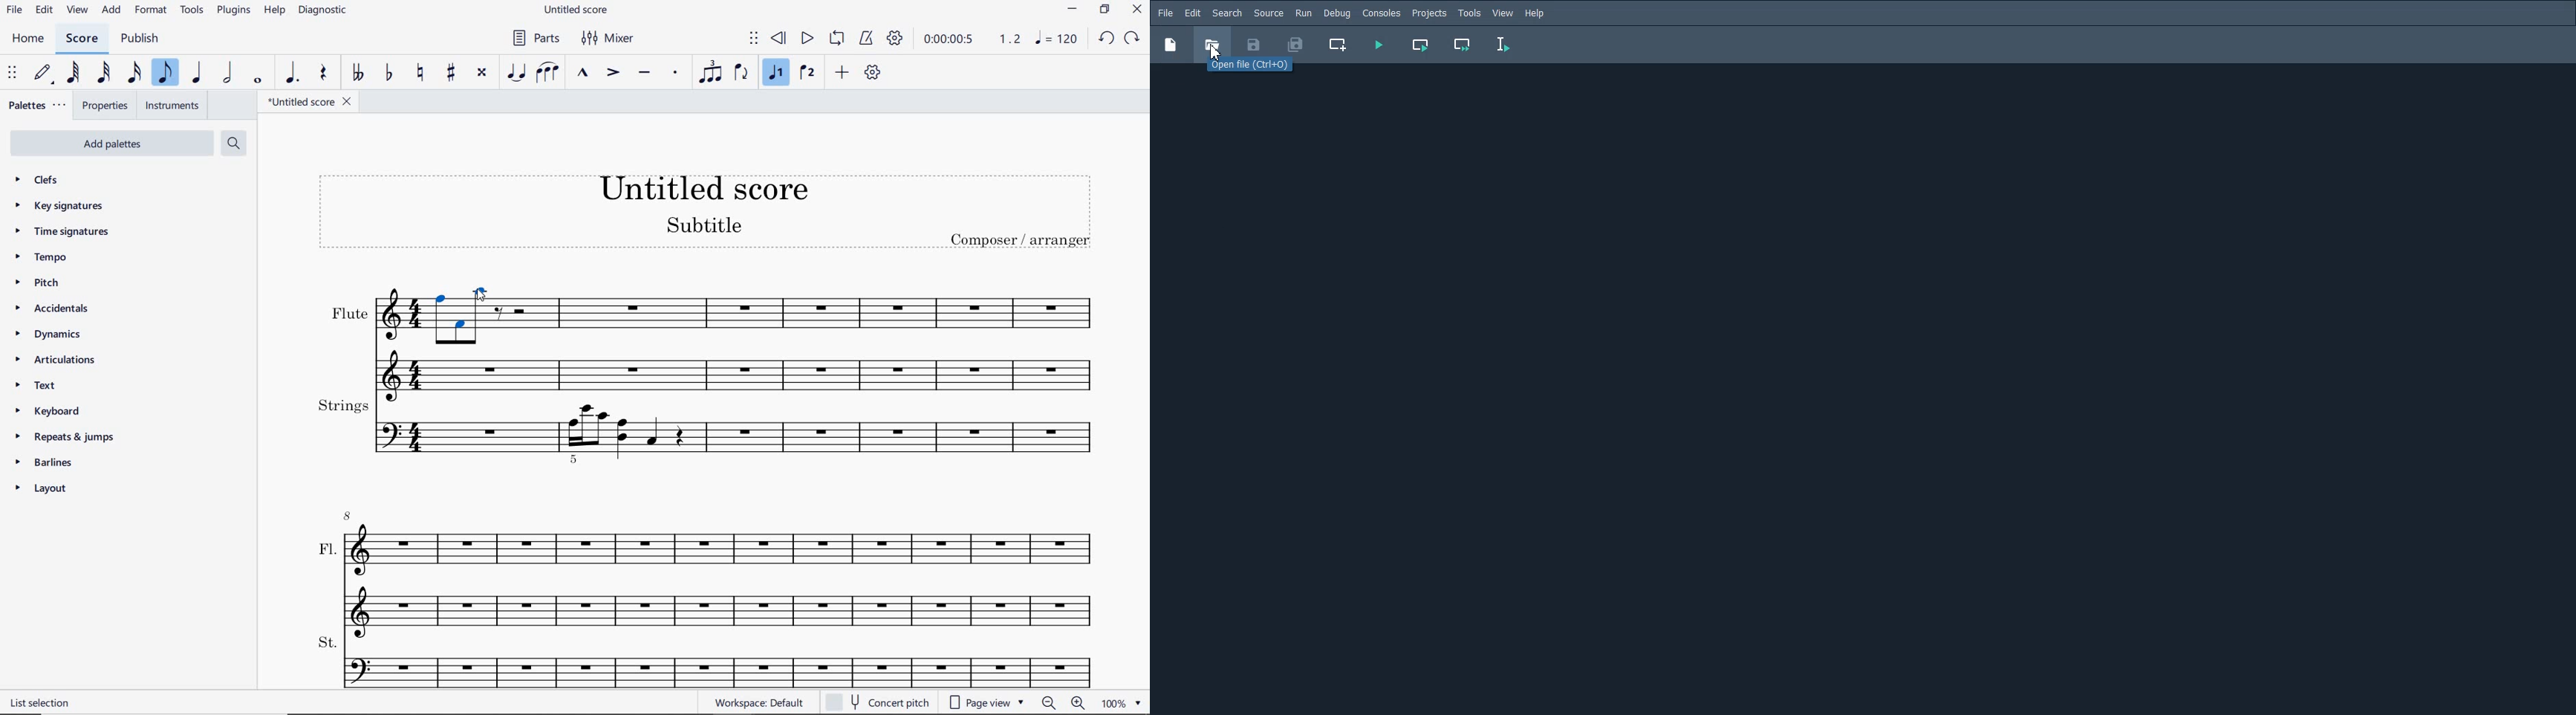 This screenshot has height=728, width=2576. Describe the element at coordinates (107, 104) in the screenshot. I see `PROPERTIES` at that location.